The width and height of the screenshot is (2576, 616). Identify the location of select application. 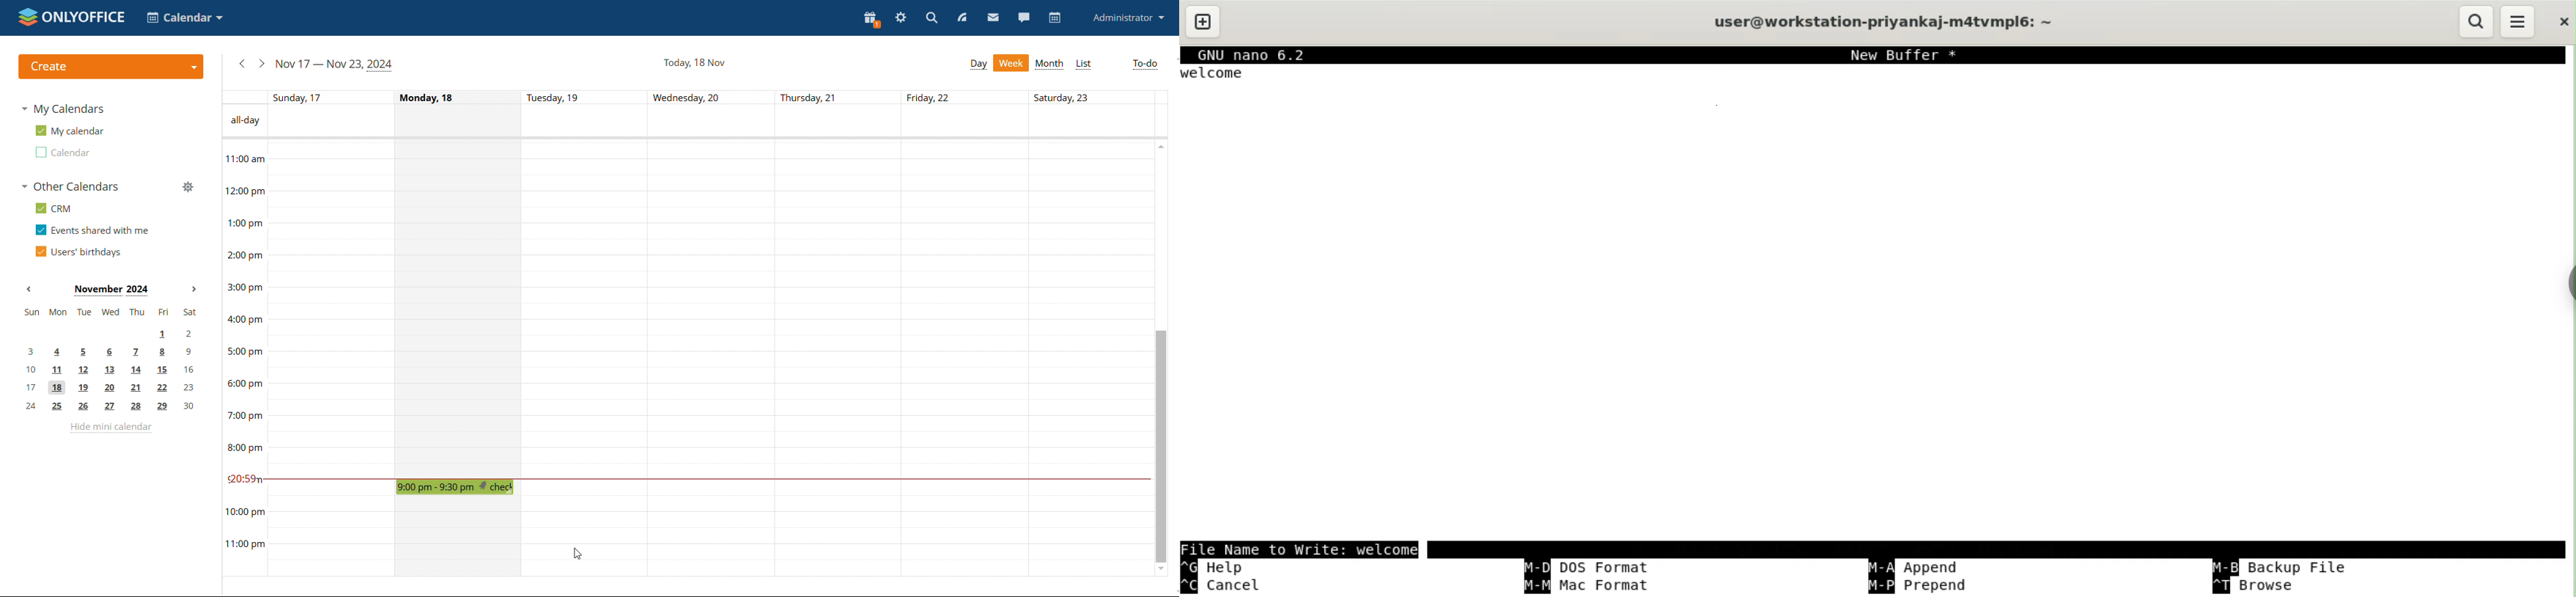
(186, 18).